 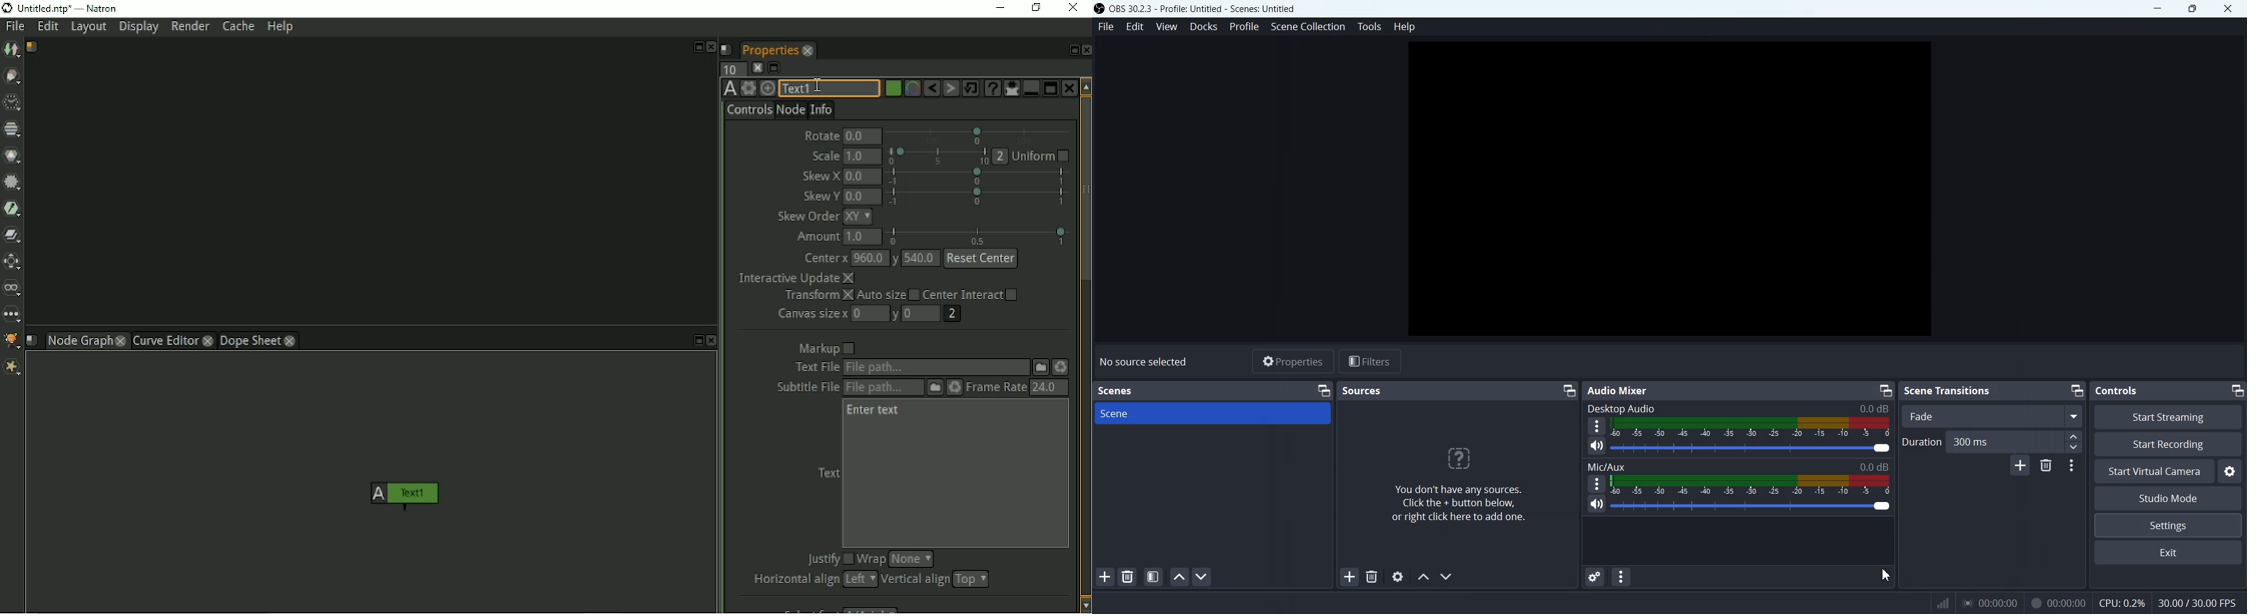 What do you see at coordinates (1292, 361) in the screenshot?
I see `Properties` at bounding box center [1292, 361].